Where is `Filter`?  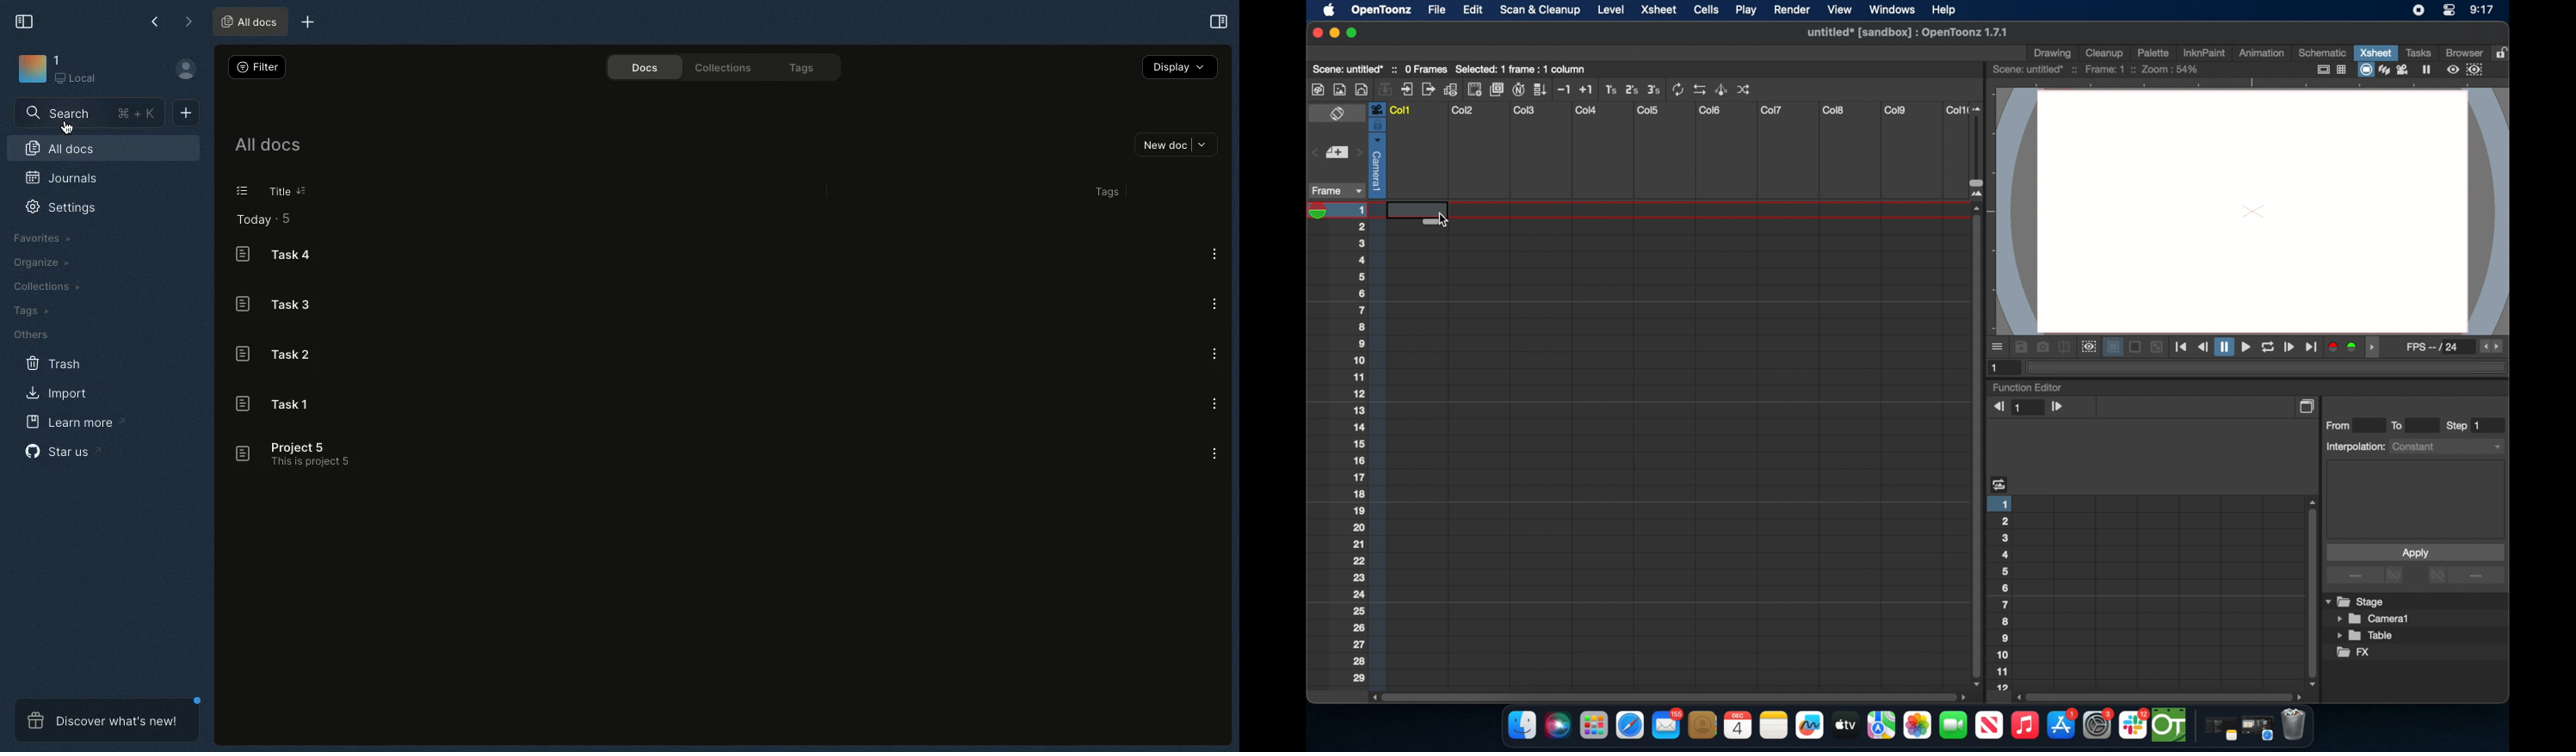
Filter is located at coordinates (255, 66).